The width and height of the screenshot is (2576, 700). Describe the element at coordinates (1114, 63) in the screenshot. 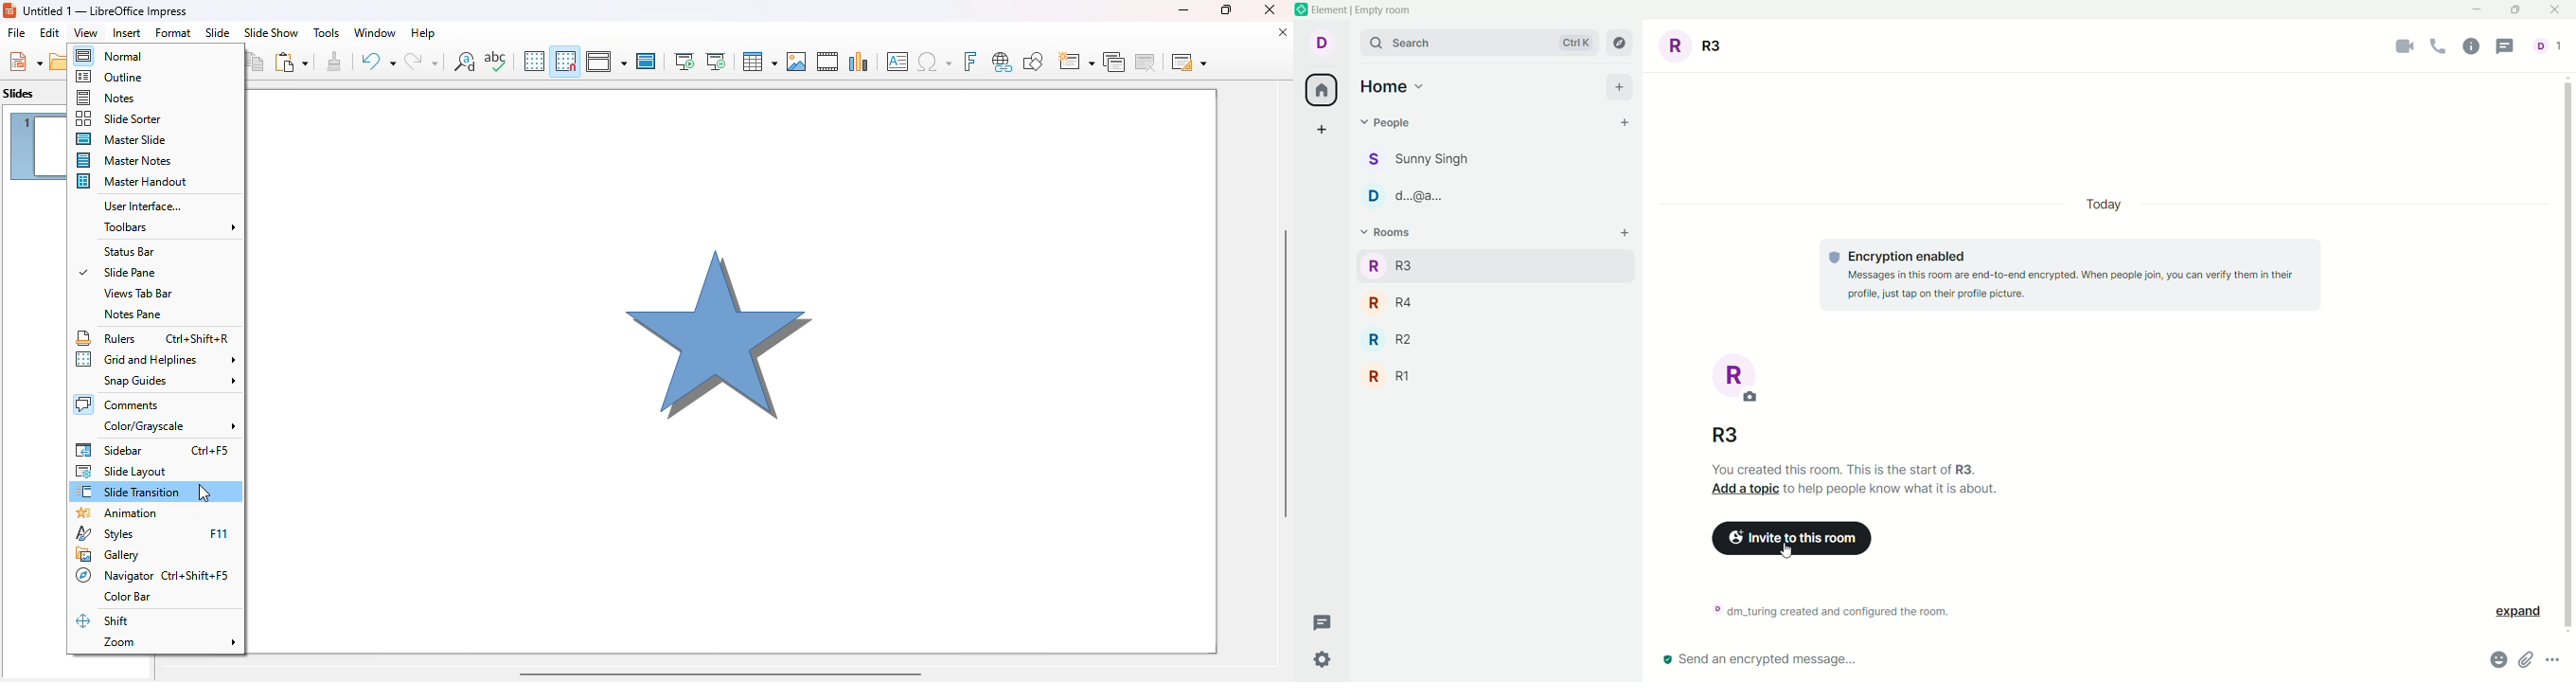

I see `duplicate slide` at that location.